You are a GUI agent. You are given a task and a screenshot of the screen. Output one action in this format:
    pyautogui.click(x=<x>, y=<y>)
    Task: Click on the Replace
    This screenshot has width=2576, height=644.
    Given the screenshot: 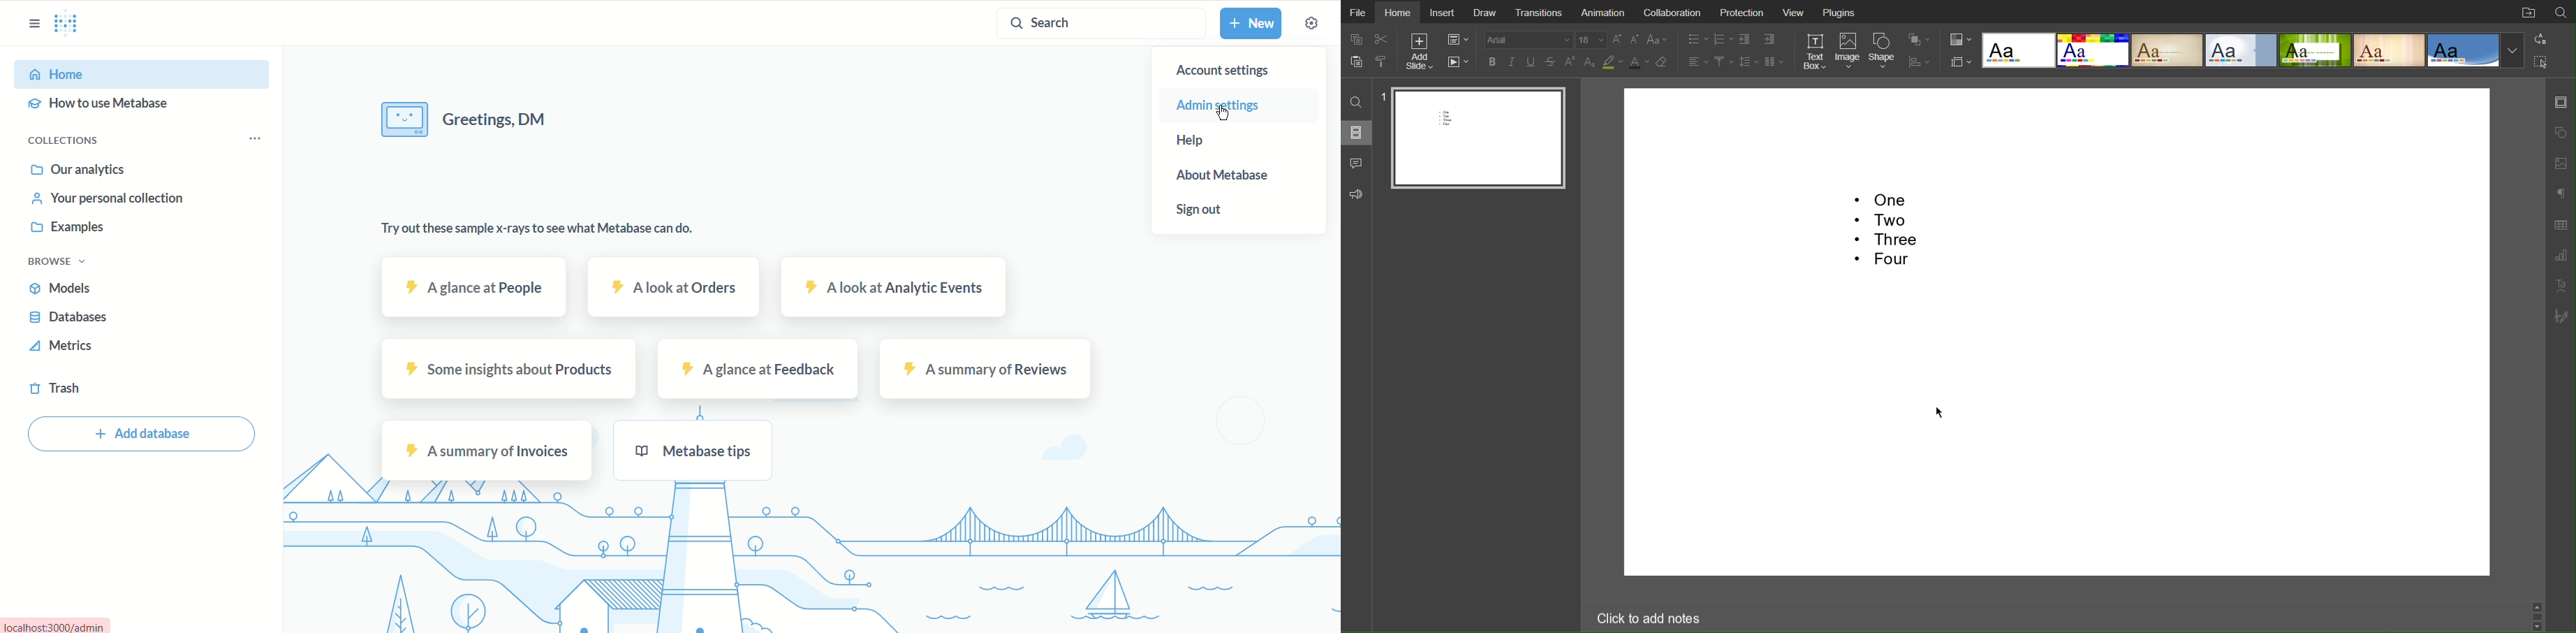 What is the action you would take?
    pyautogui.click(x=2538, y=39)
    